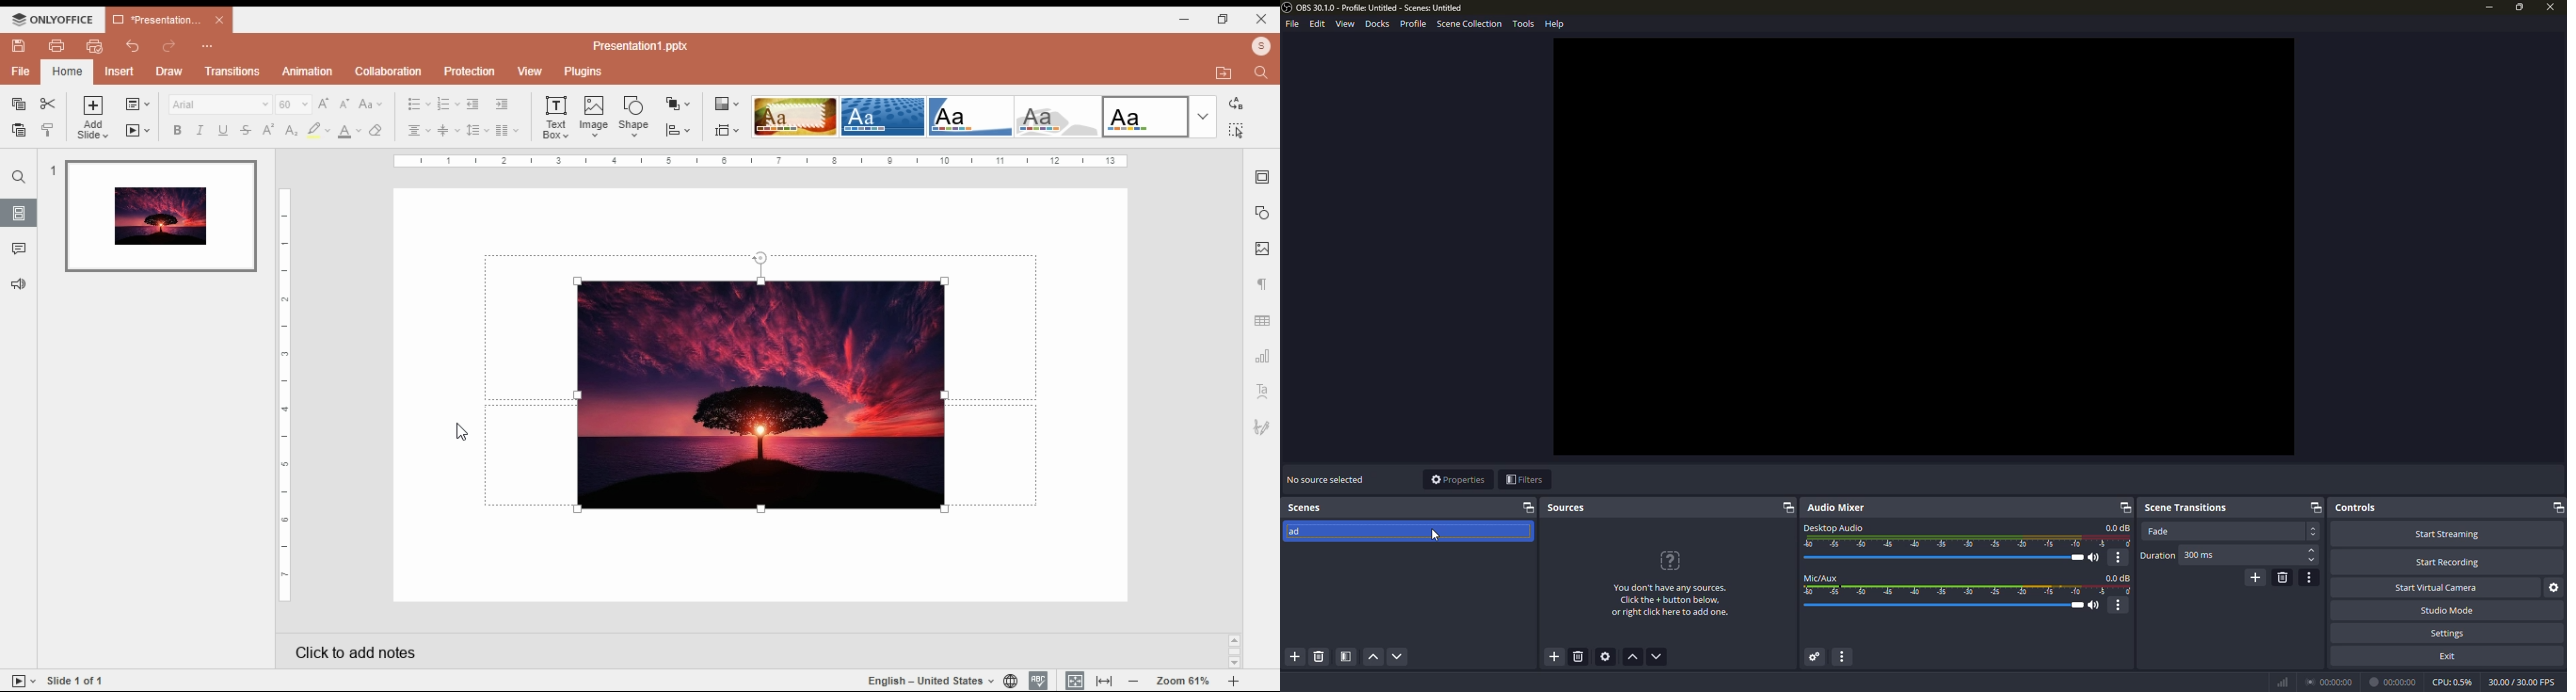 The width and height of the screenshot is (2576, 700). Describe the element at coordinates (170, 72) in the screenshot. I see `draw` at that location.